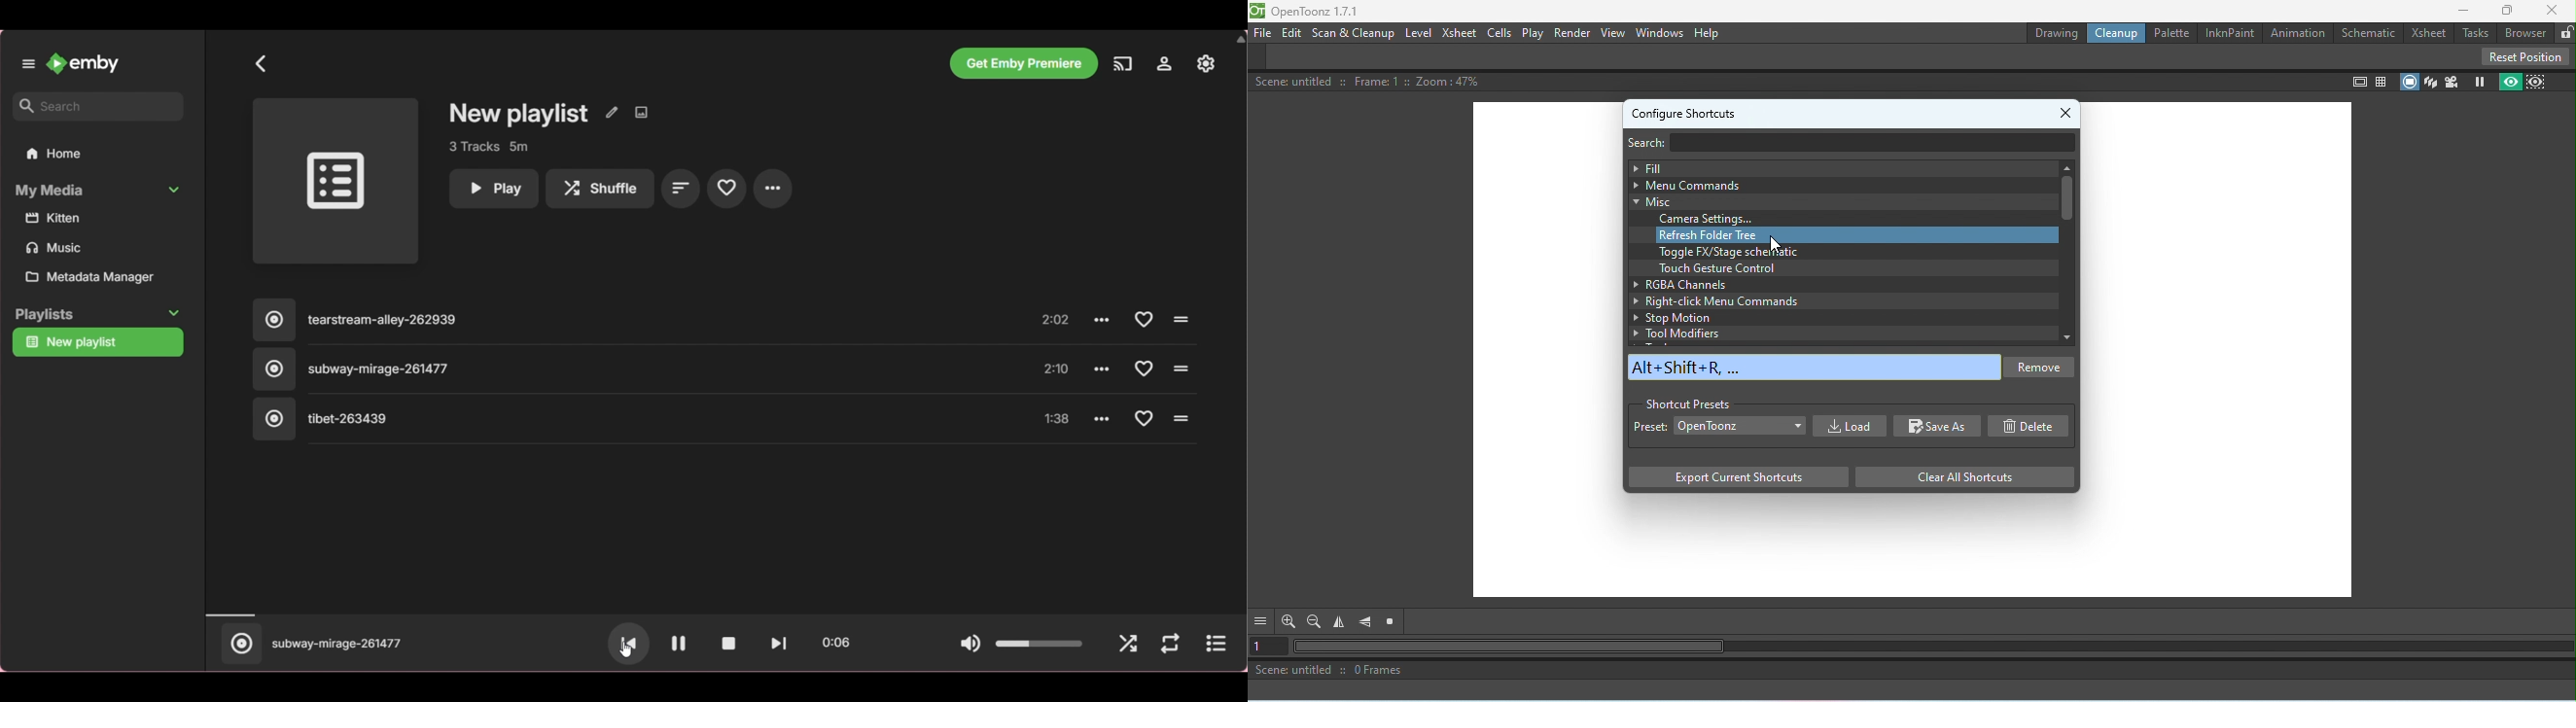 The height and width of the screenshot is (728, 2576). What do you see at coordinates (839, 640) in the screenshot?
I see `Current timestamp of selected song` at bounding box center [839, 640].